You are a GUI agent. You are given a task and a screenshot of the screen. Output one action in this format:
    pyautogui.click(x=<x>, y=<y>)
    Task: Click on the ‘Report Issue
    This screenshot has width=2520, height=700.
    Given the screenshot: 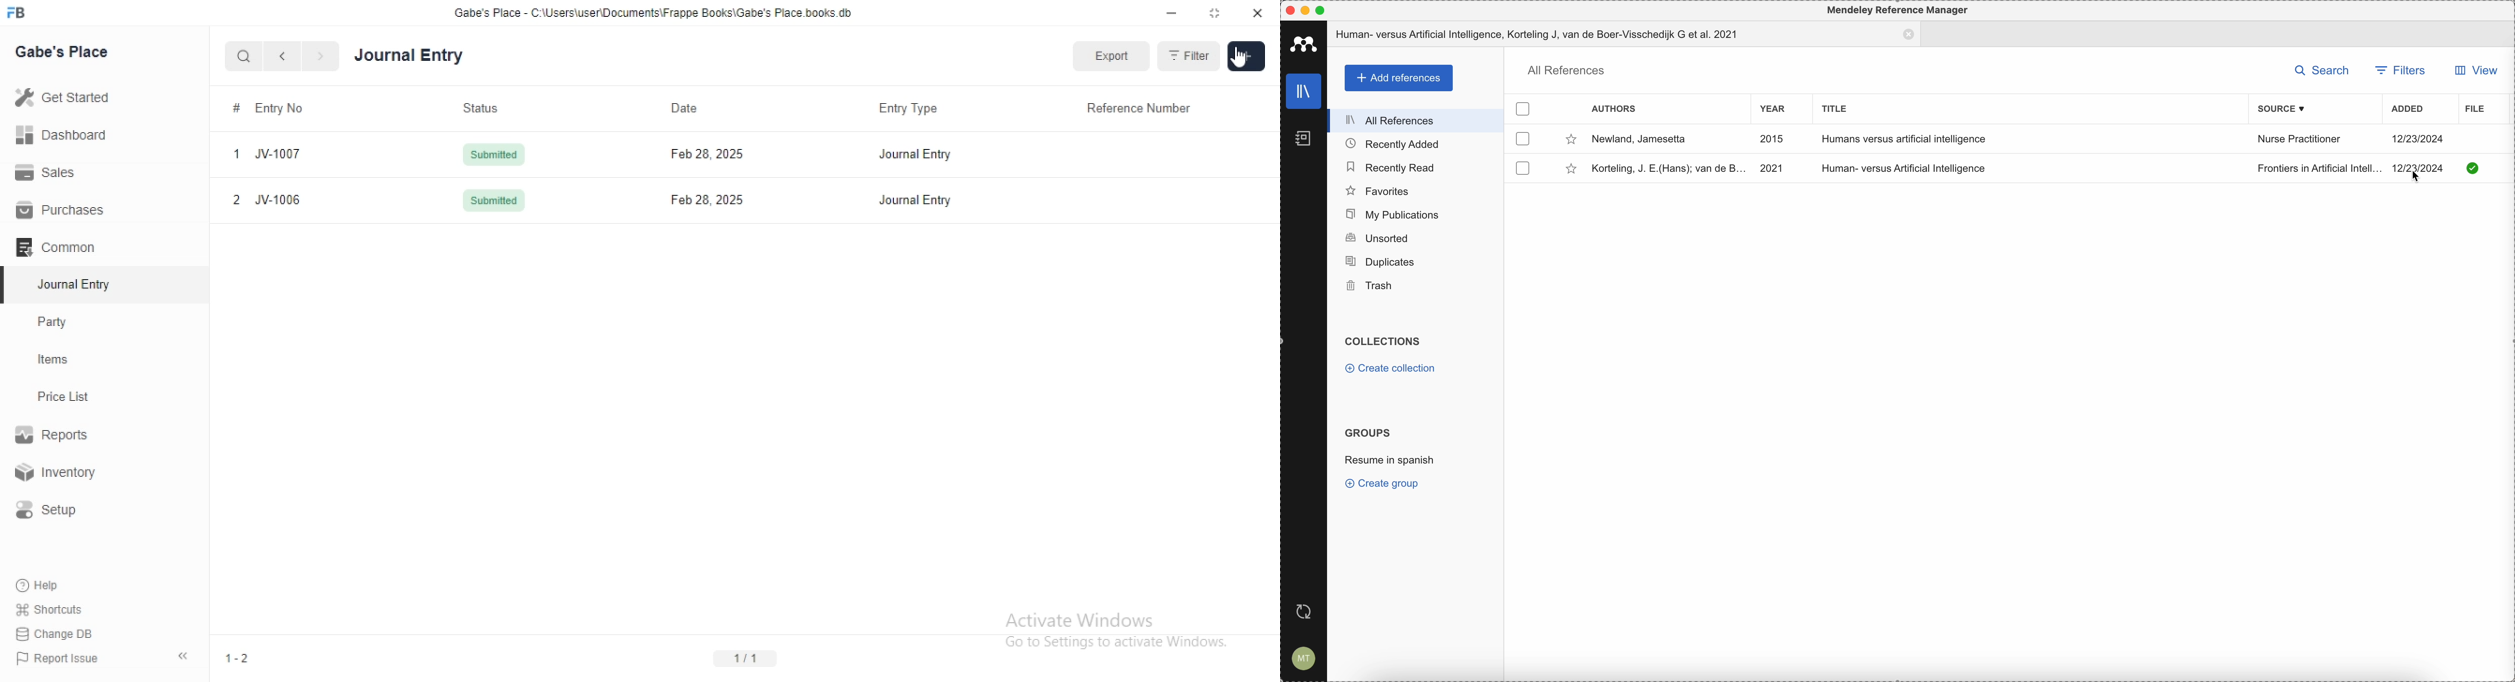 What is the action you would take?
    pyautogui.click(x=55, y=658)
    